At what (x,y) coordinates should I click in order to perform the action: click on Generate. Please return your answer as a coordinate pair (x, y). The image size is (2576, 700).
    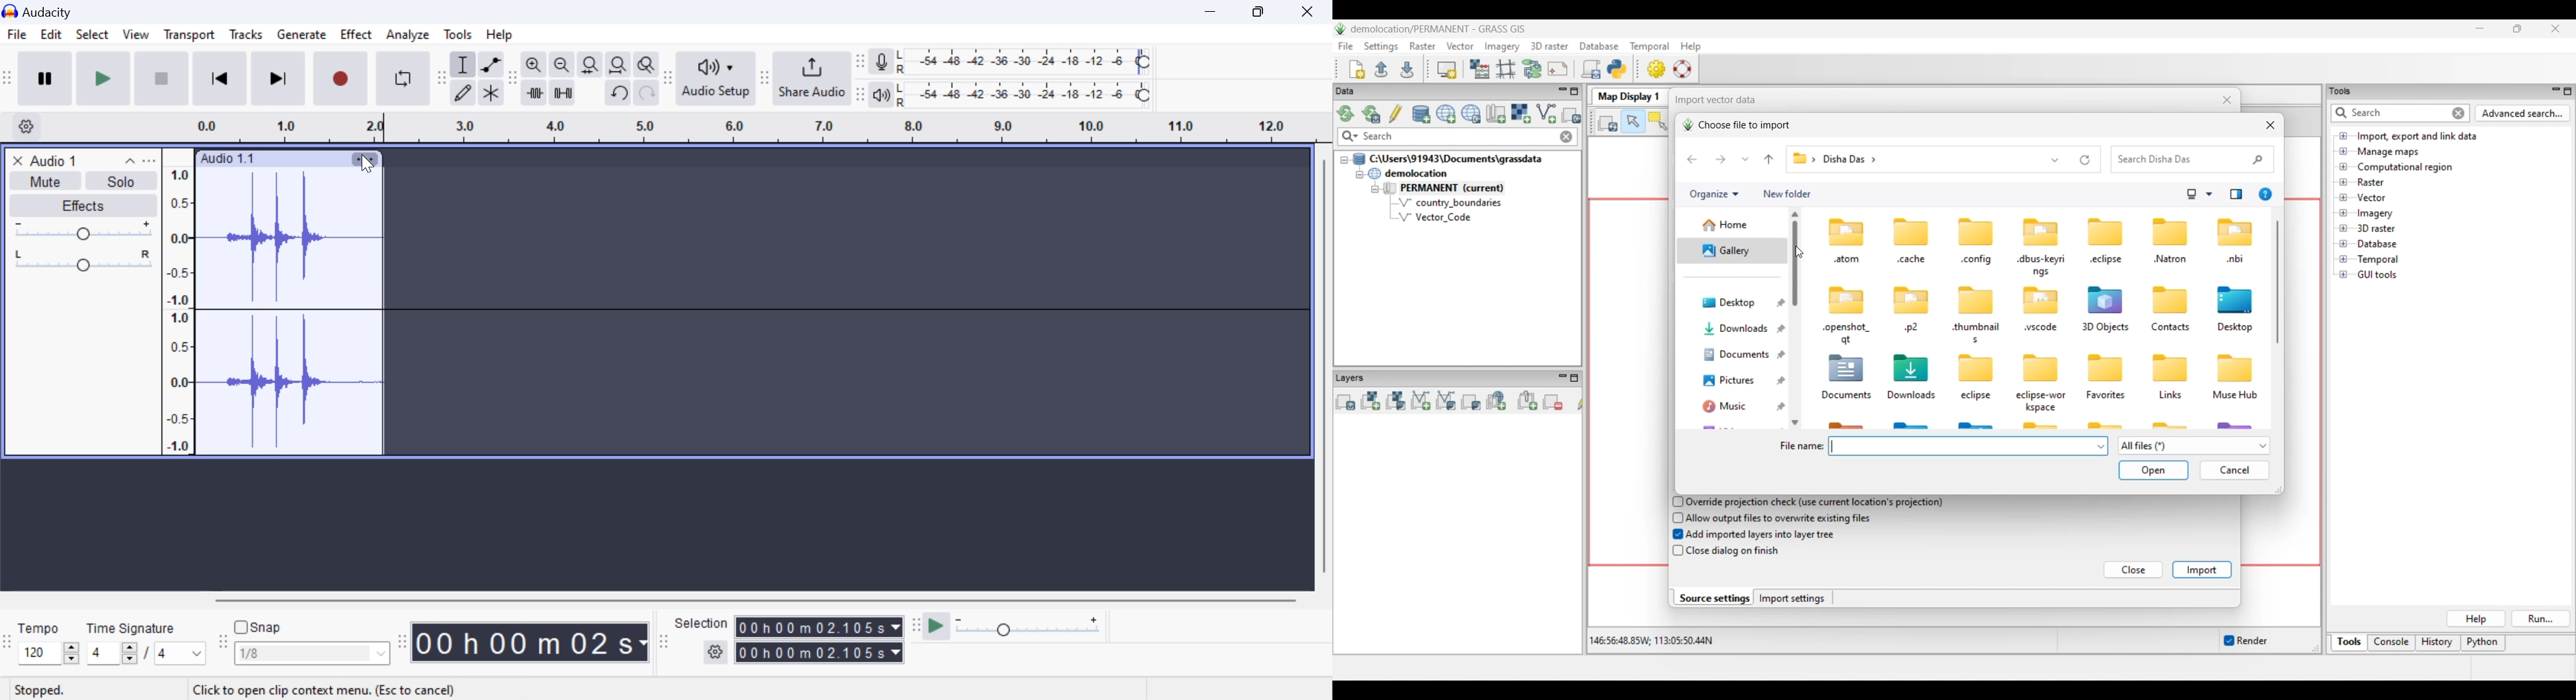
    Looking at the image, I should click on (301, 35).